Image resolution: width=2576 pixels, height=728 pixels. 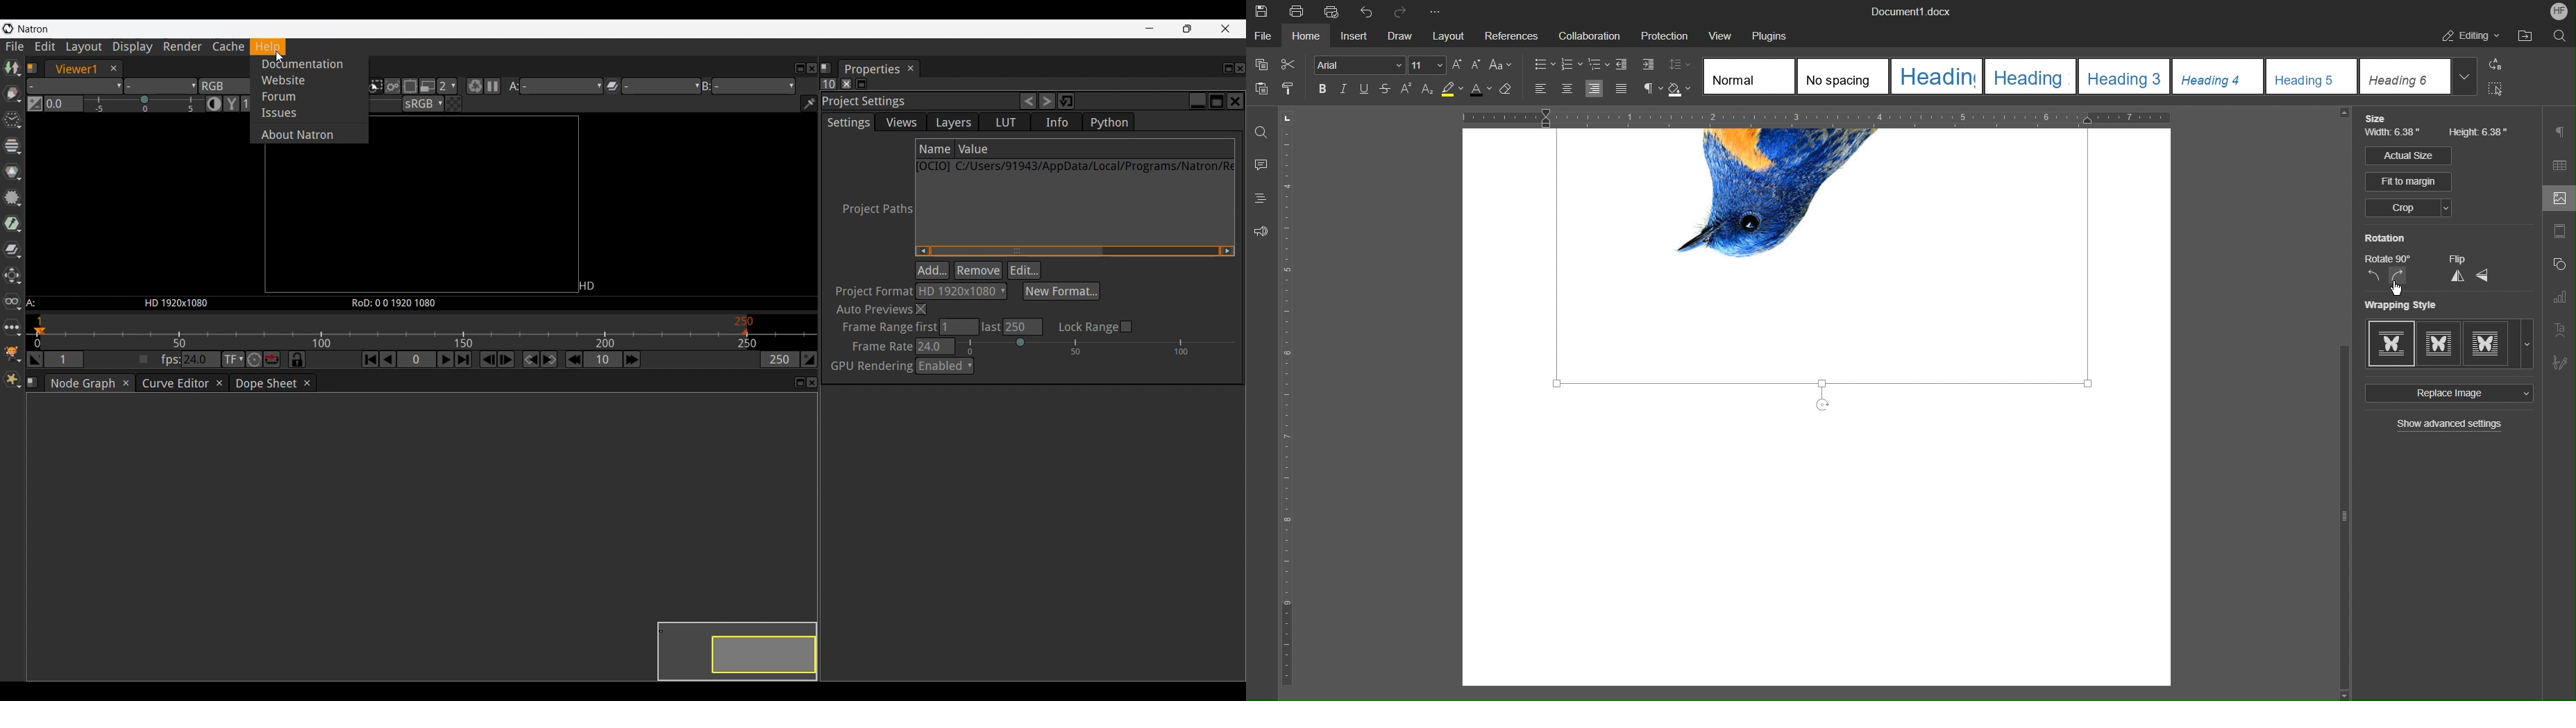 What do you see at coordinates (1475, 65) in the screenshot?
I see `Decrease Font Size` at bounding box center [1475, 65].